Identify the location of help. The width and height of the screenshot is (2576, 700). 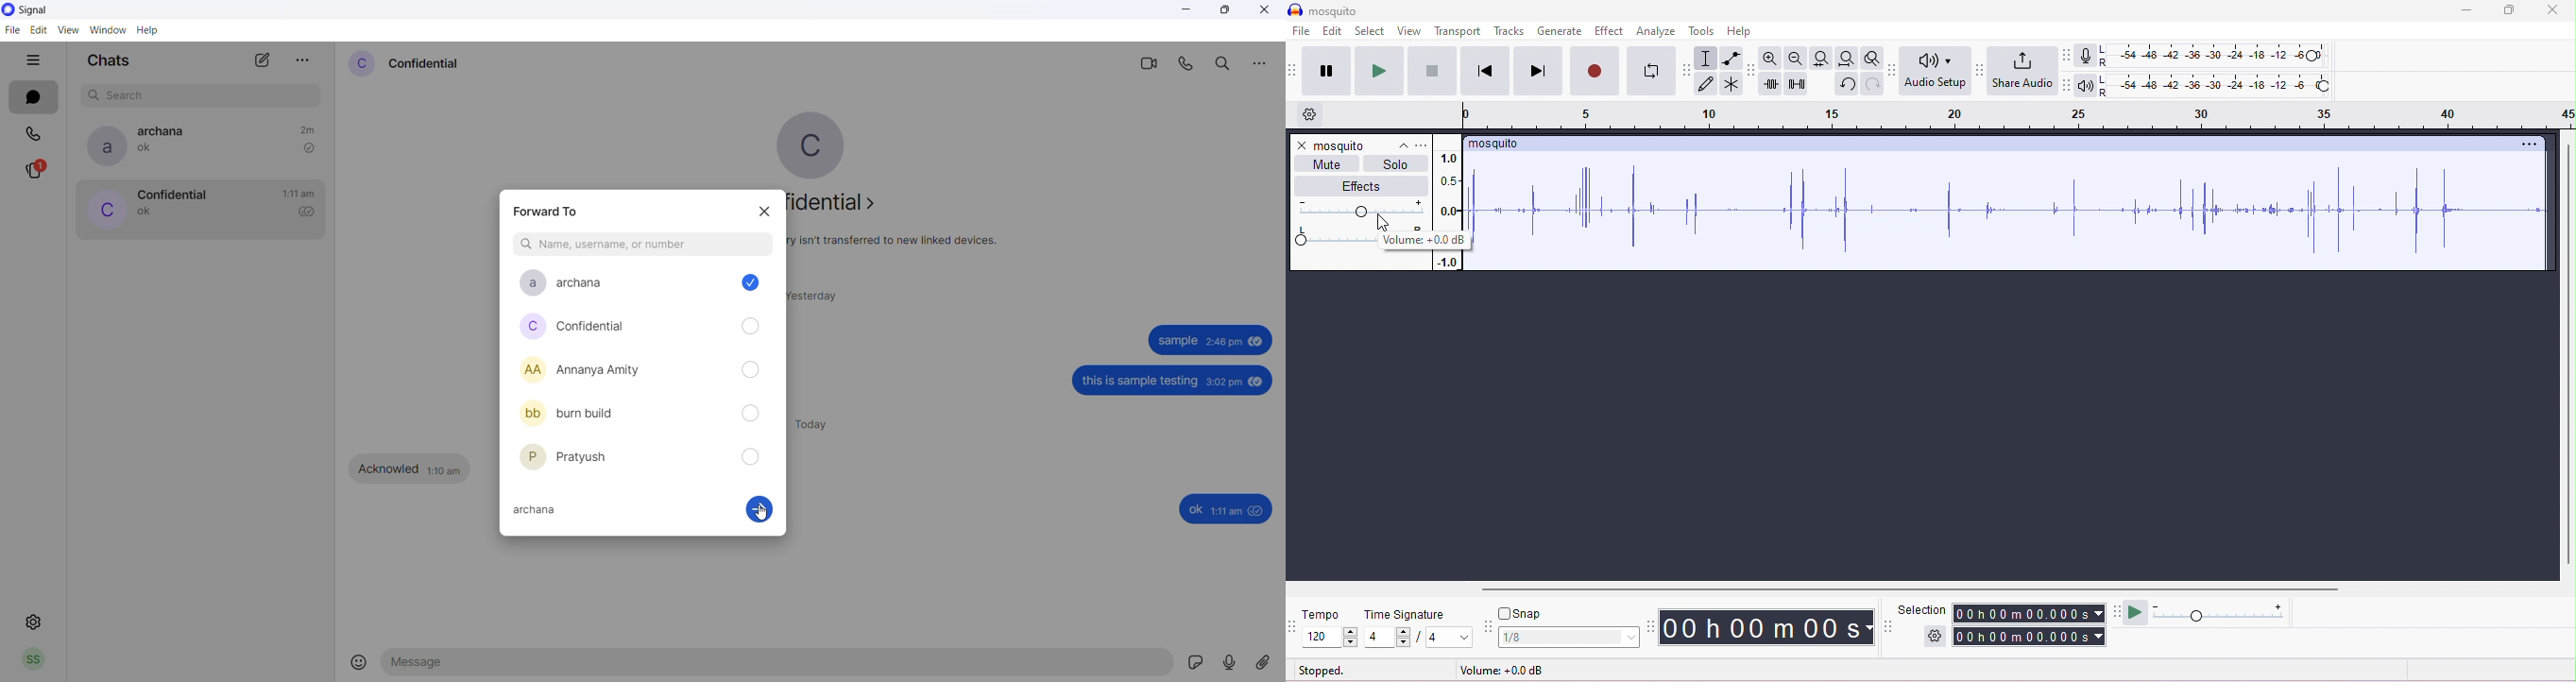
(1741, 32).